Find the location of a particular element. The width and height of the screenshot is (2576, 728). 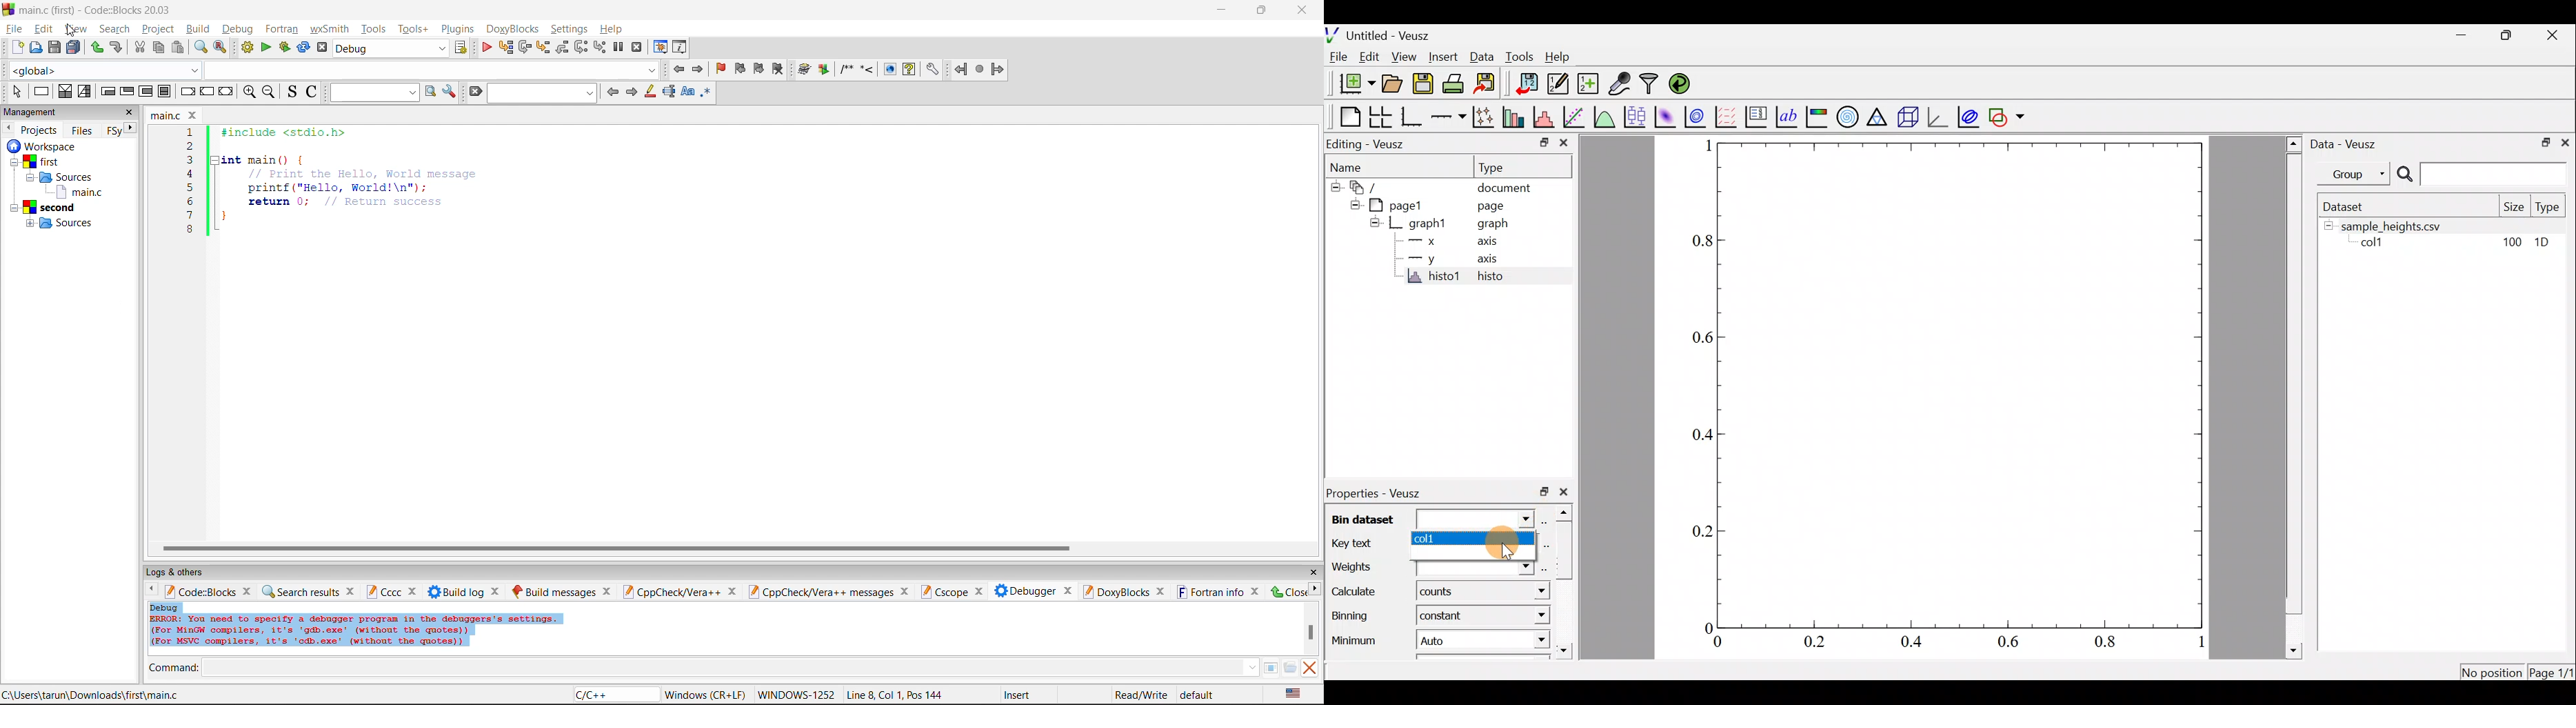

debug data is located at coordinates (379, 628).